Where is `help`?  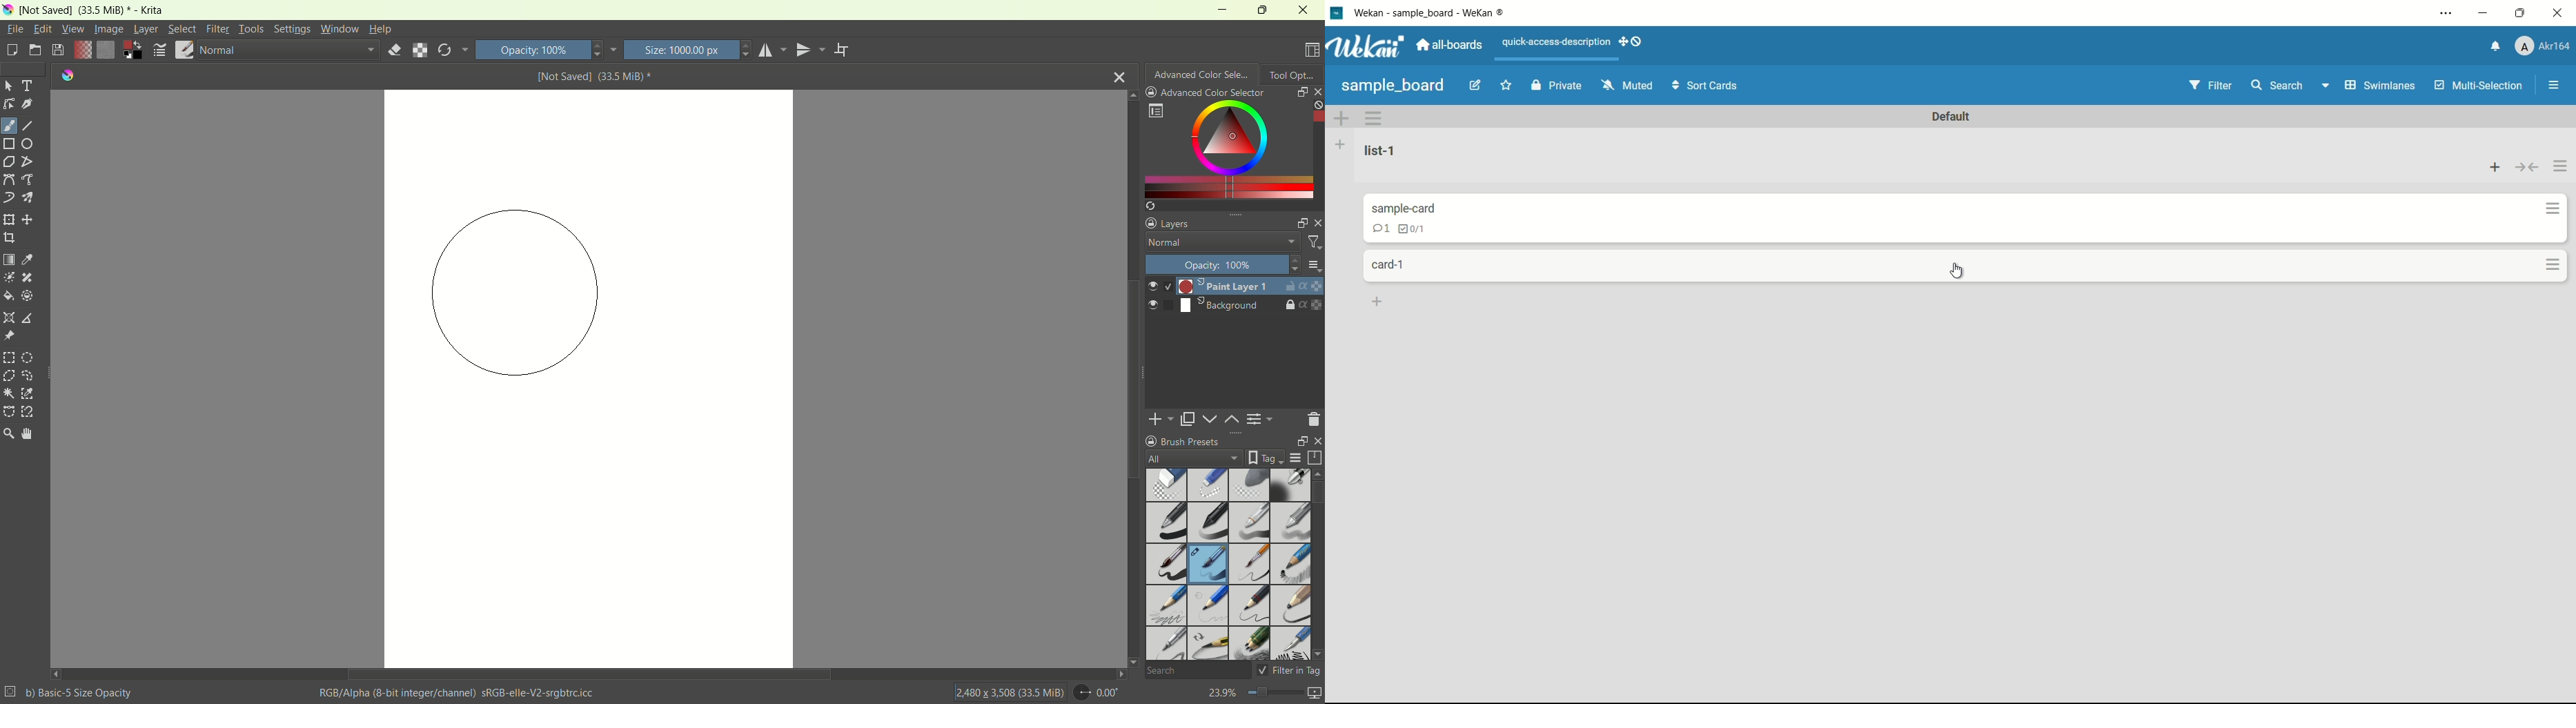
help is located at coordinates (381, 30).